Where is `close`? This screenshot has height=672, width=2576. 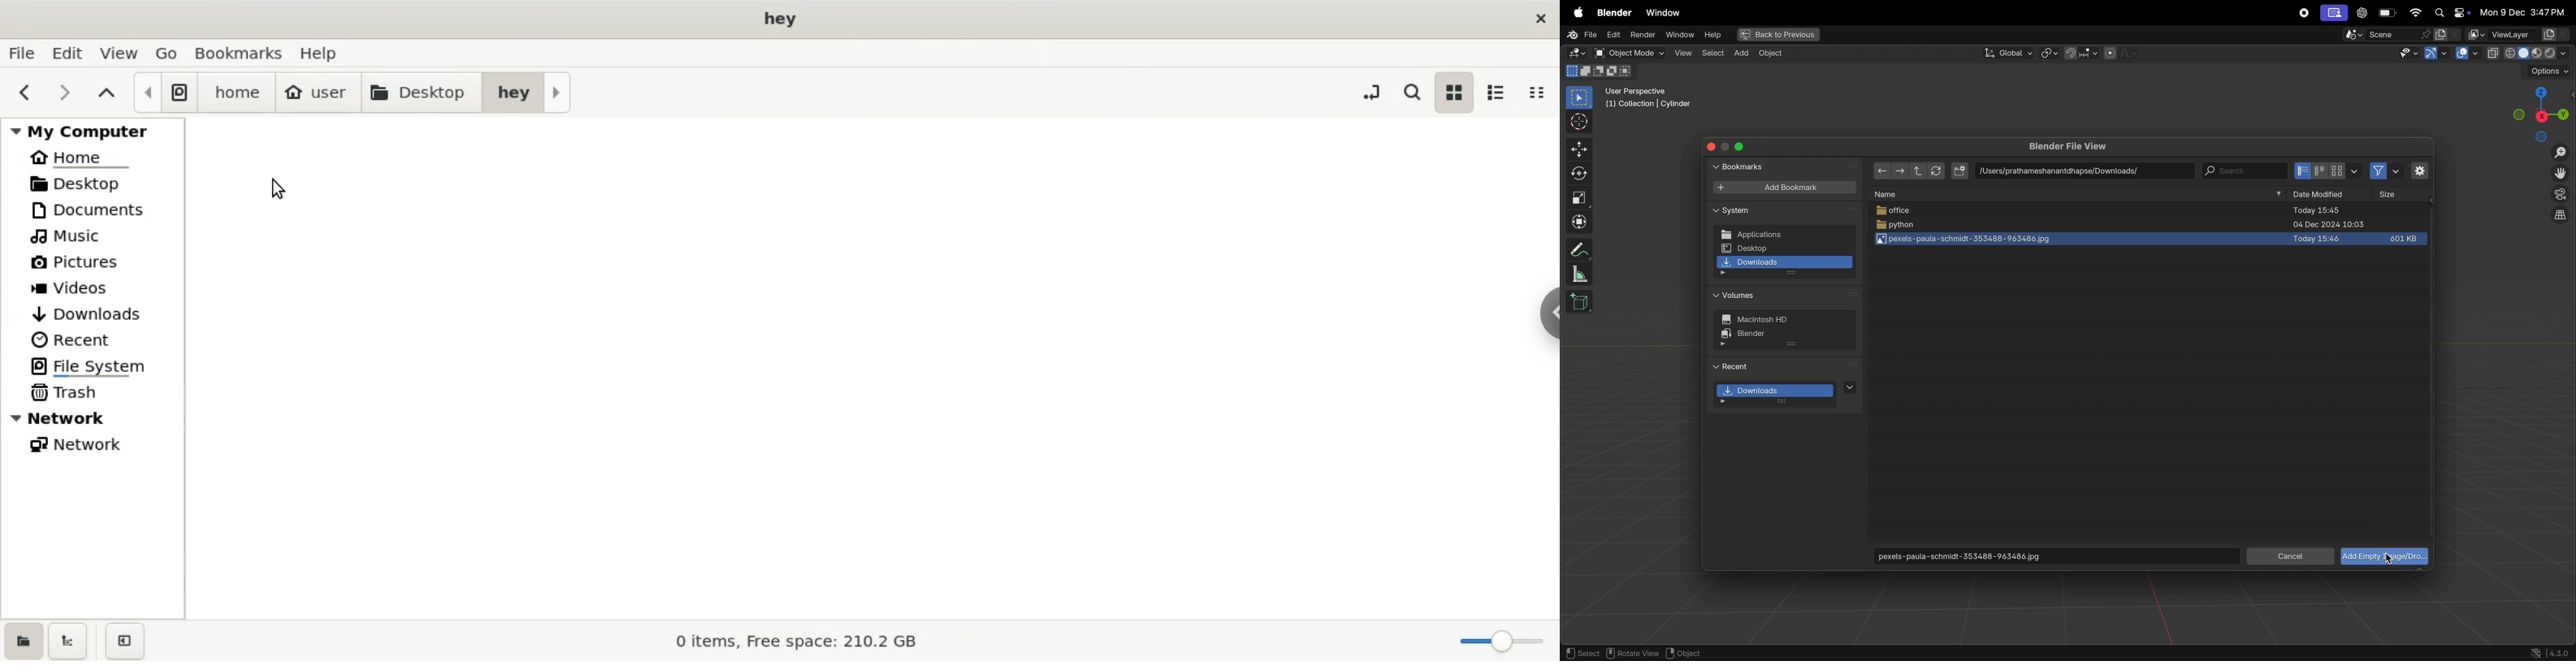 close is located at coordinates (1538, 18).